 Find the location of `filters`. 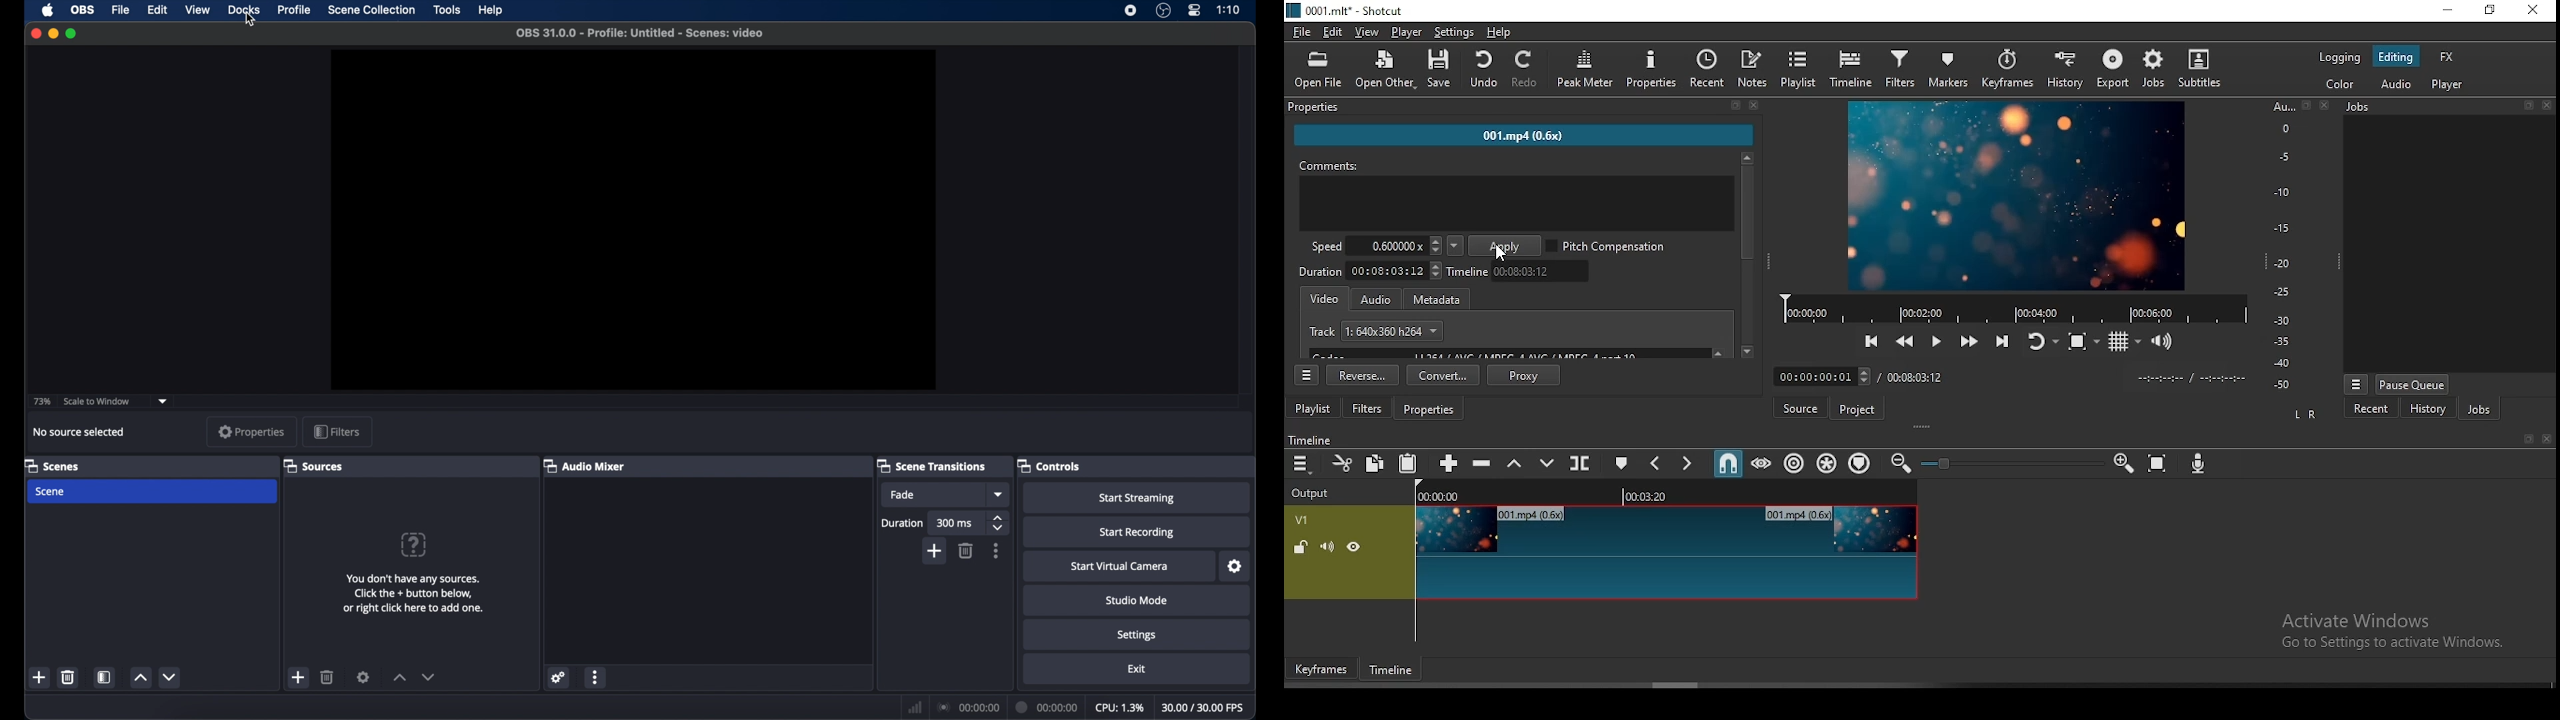

filters is located at coordinates (339, 431).